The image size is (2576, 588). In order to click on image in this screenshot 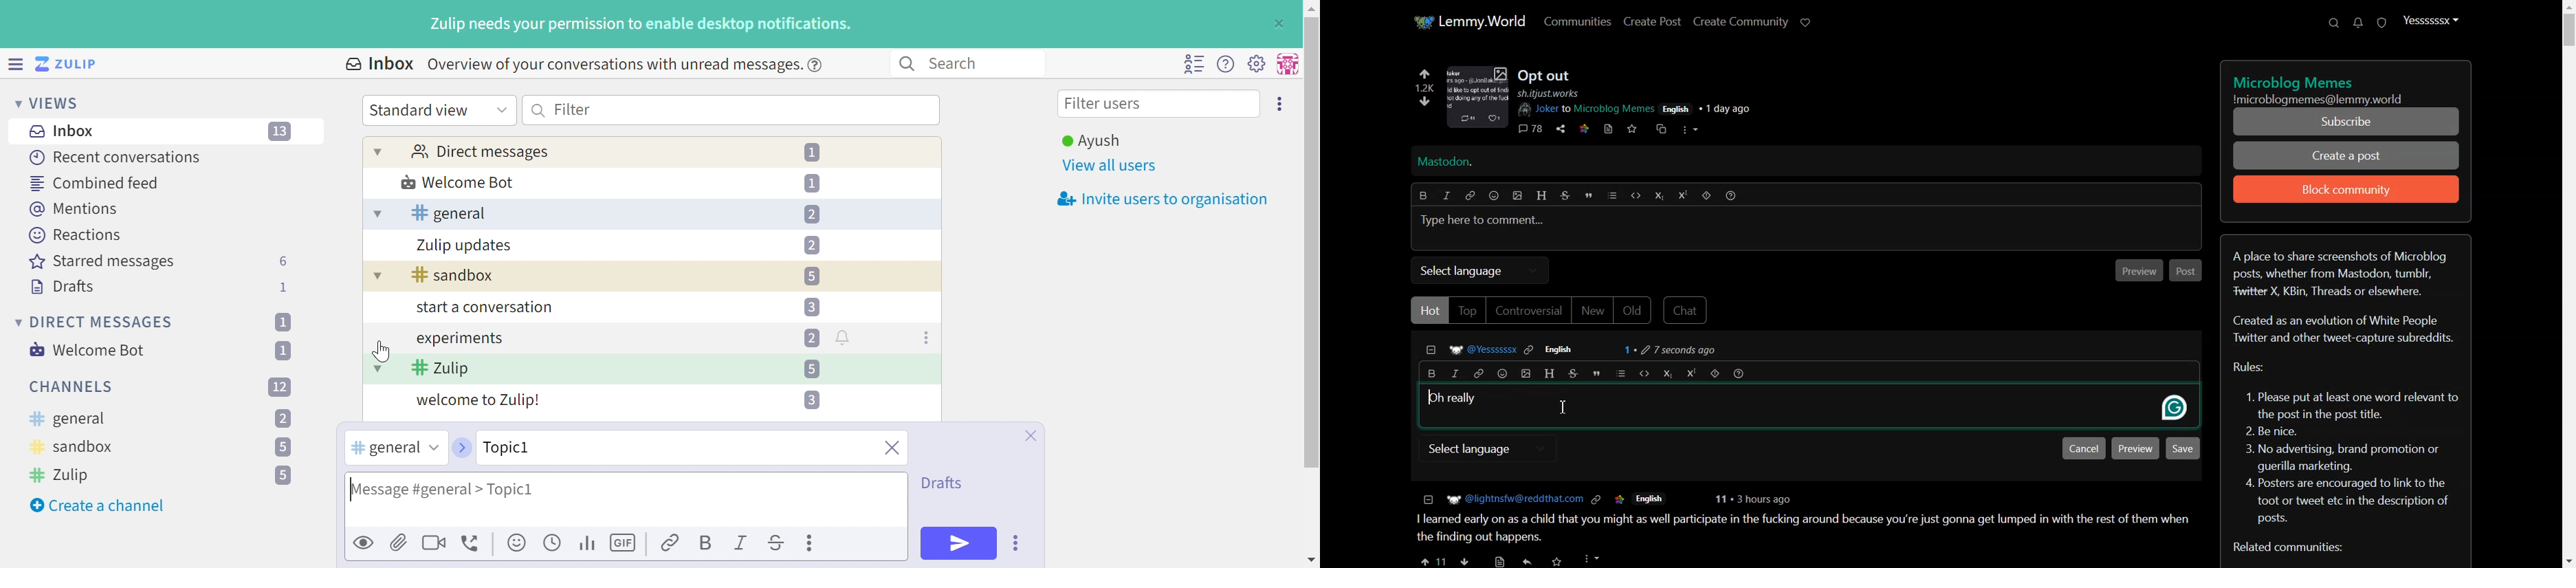, I will do `click(1478, 98)`.